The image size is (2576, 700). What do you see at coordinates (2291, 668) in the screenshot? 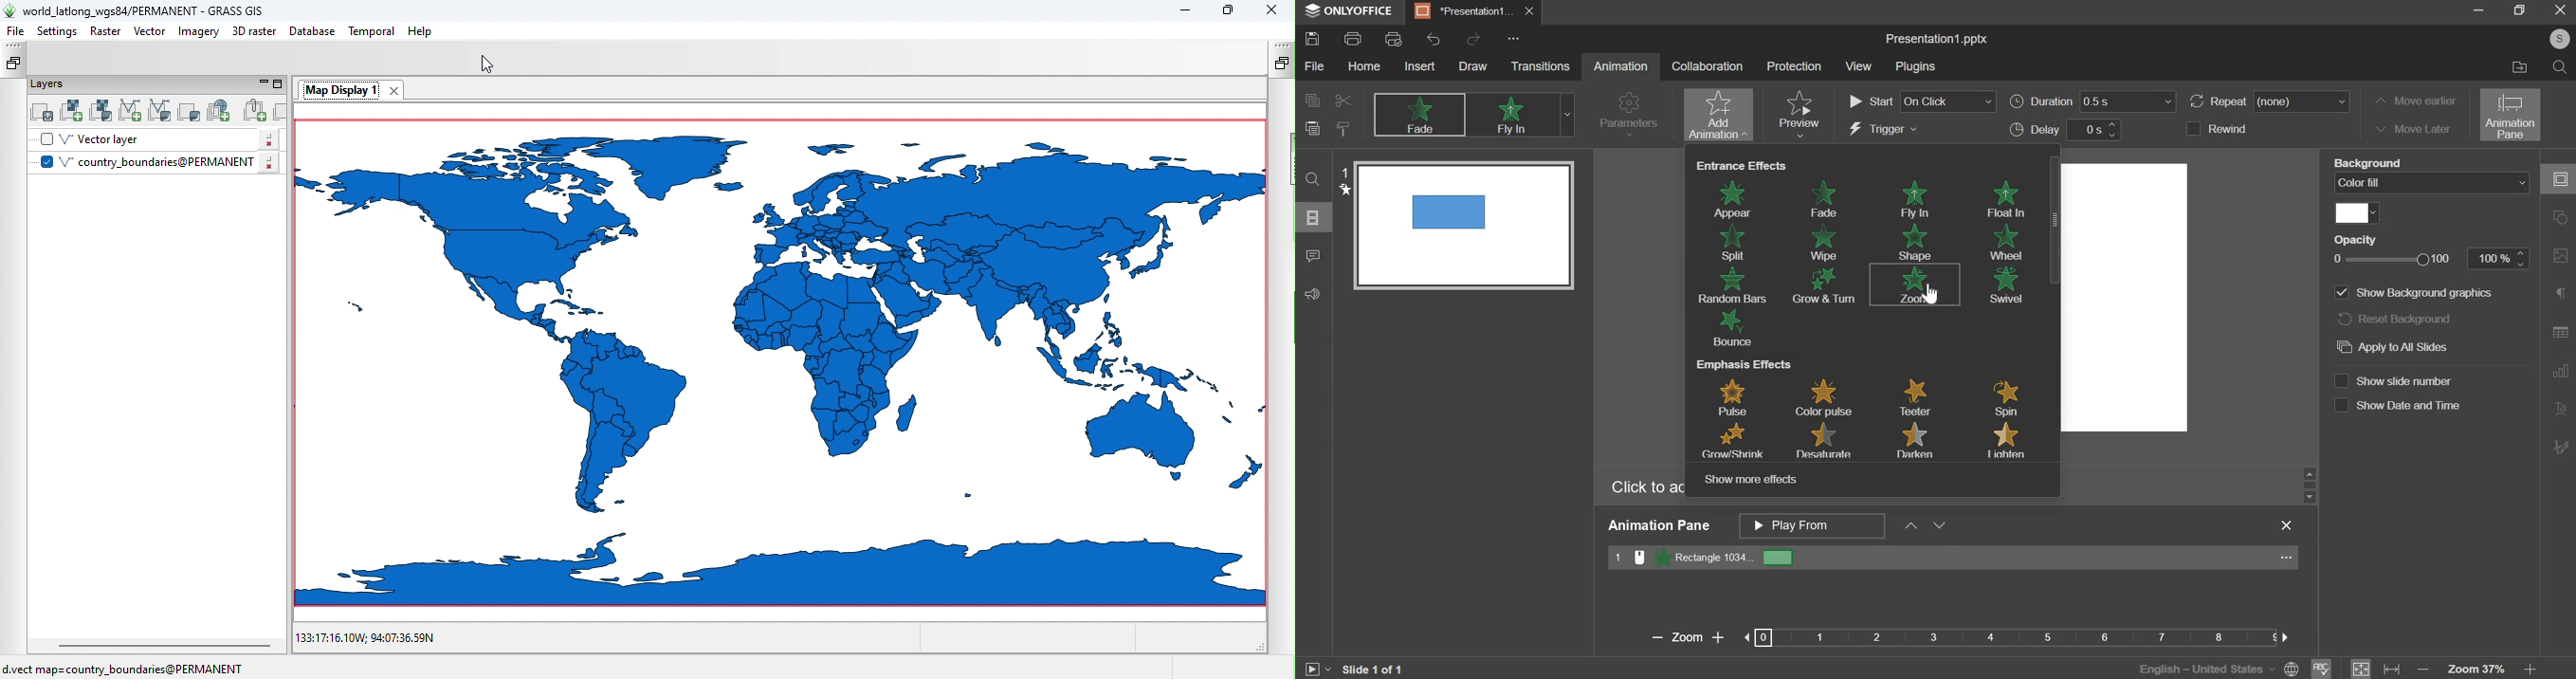
I see `Language` at bounding box center [2291, 668].